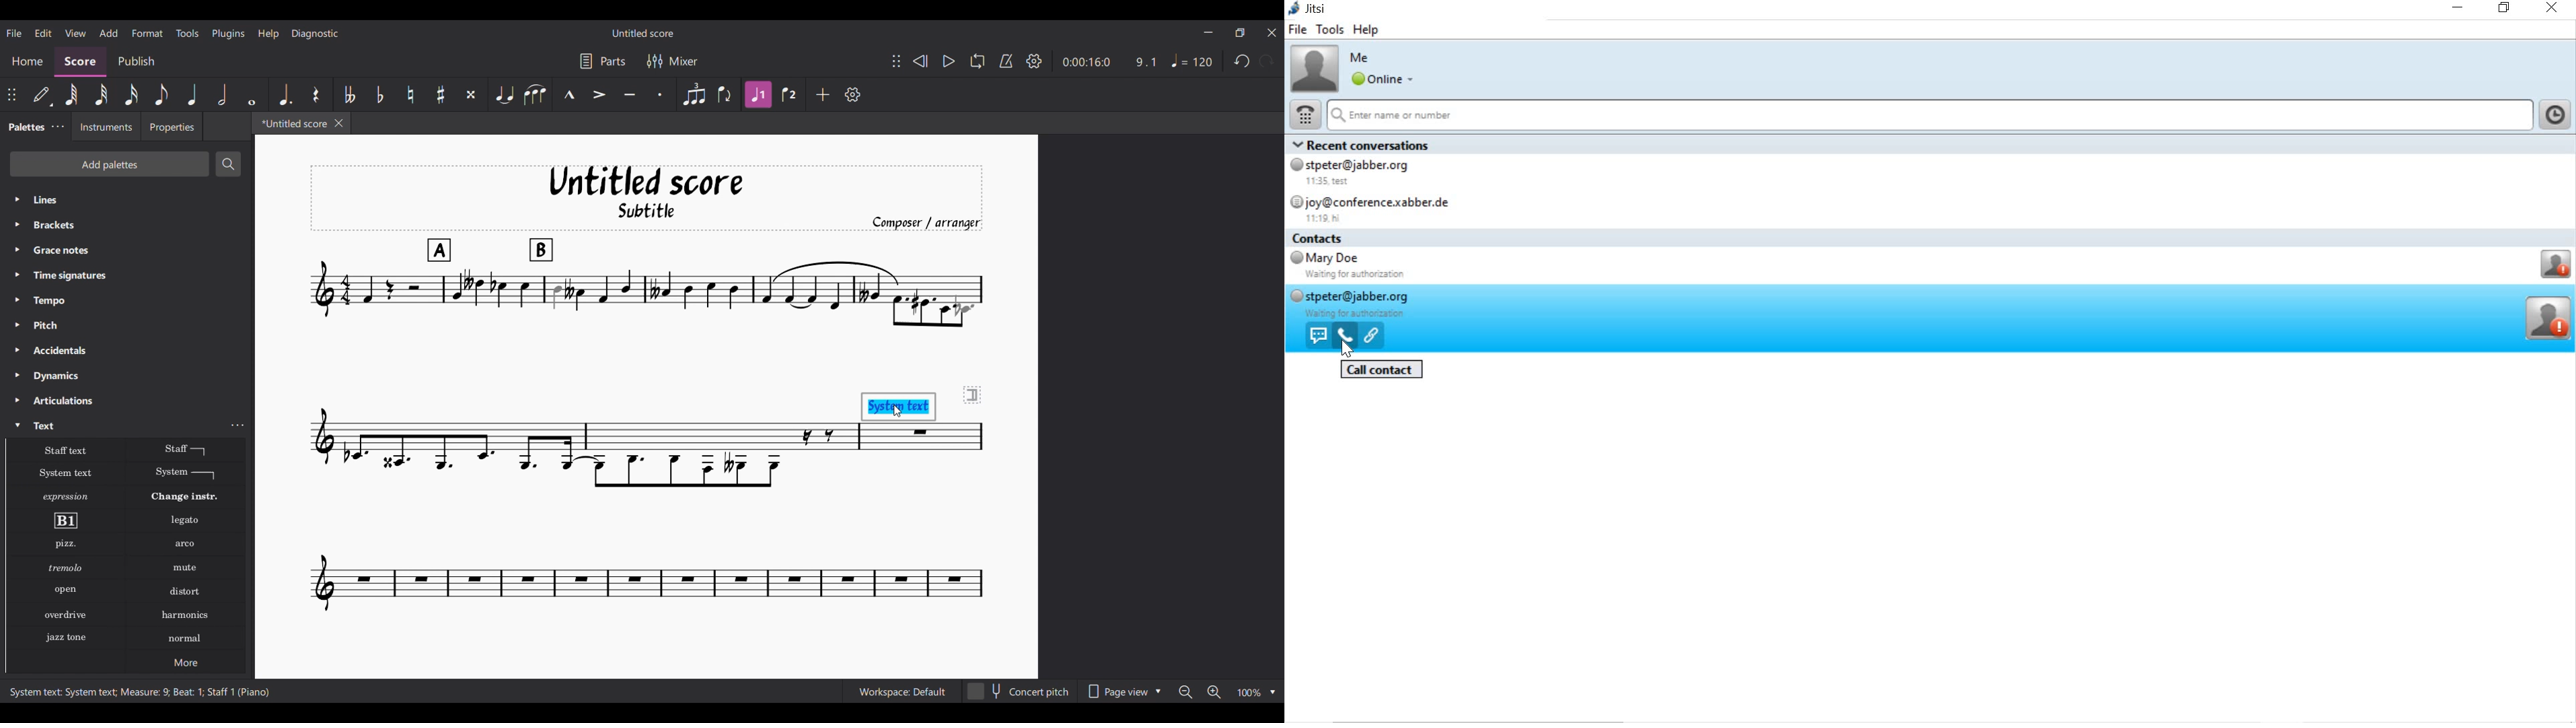 Image resolution: width=2576 pixels, height=728 pixels. Describe the element at coordinates (574, 390) in the screenshot. I see `Current score` at that location.